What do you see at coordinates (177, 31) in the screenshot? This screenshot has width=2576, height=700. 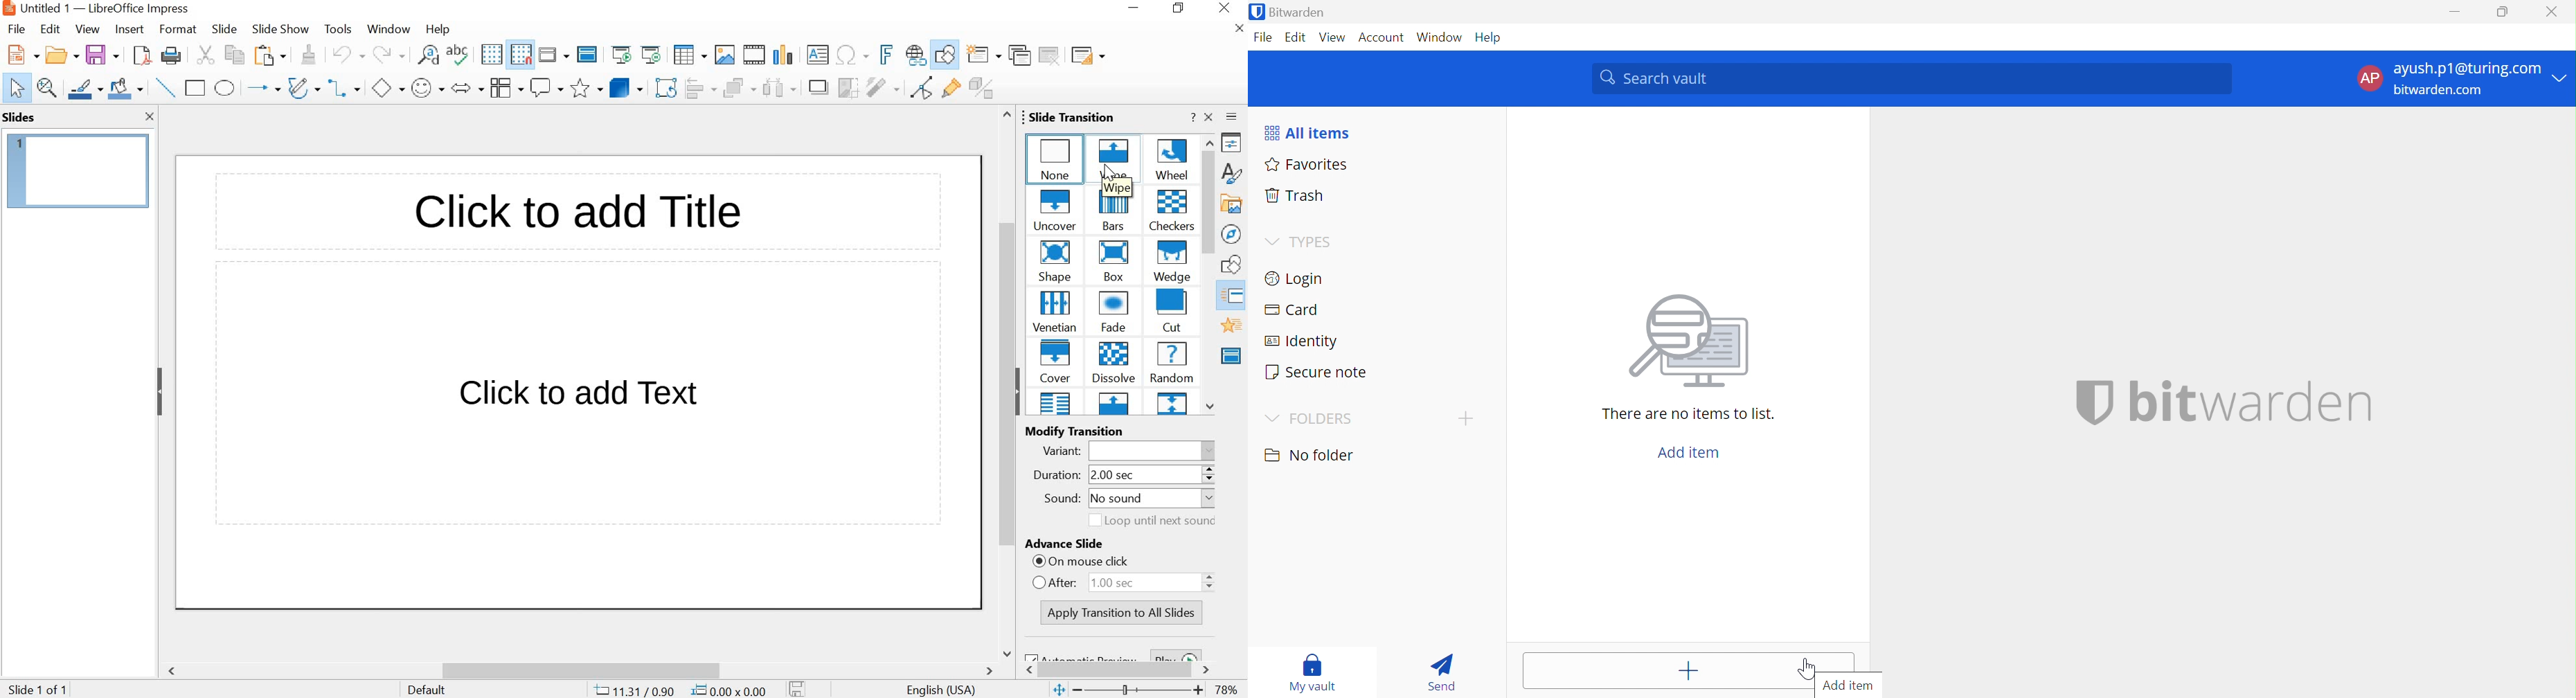 I see `FORMAT` at bounding box center [177, 31].